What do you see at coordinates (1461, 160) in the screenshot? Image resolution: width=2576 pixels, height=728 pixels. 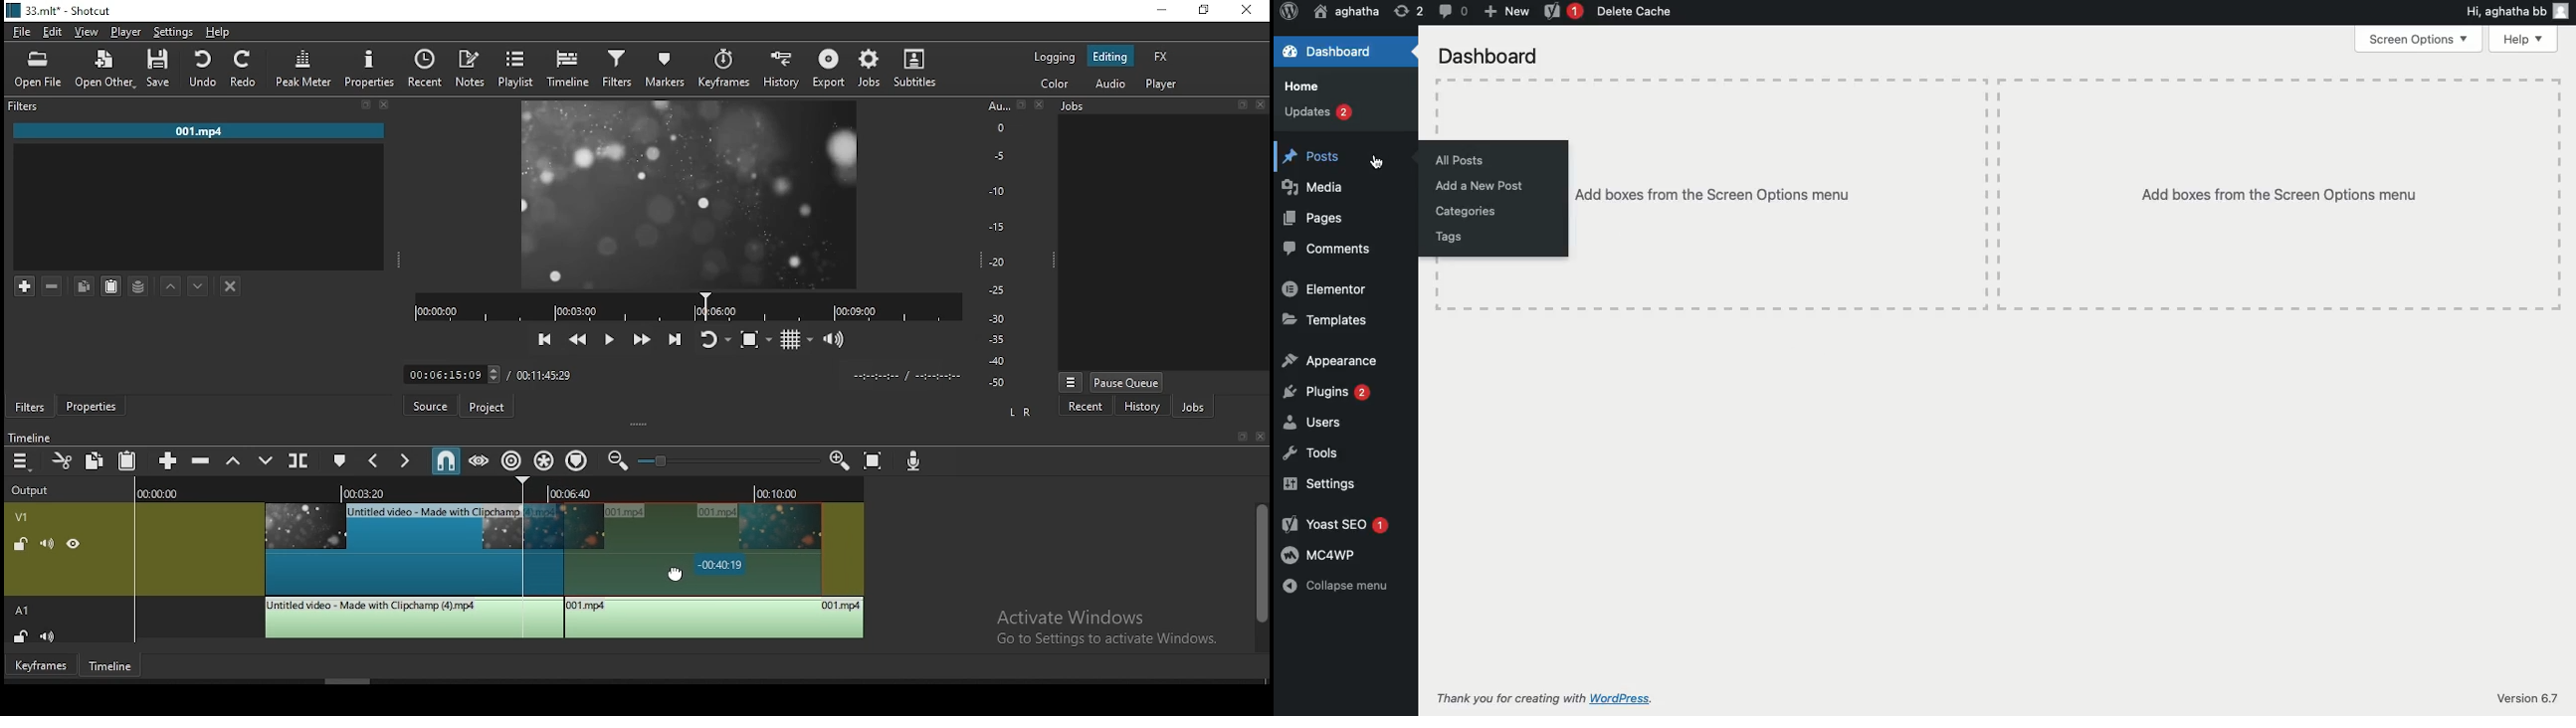 I see `All Posts` at bounding box center [1461, 160].